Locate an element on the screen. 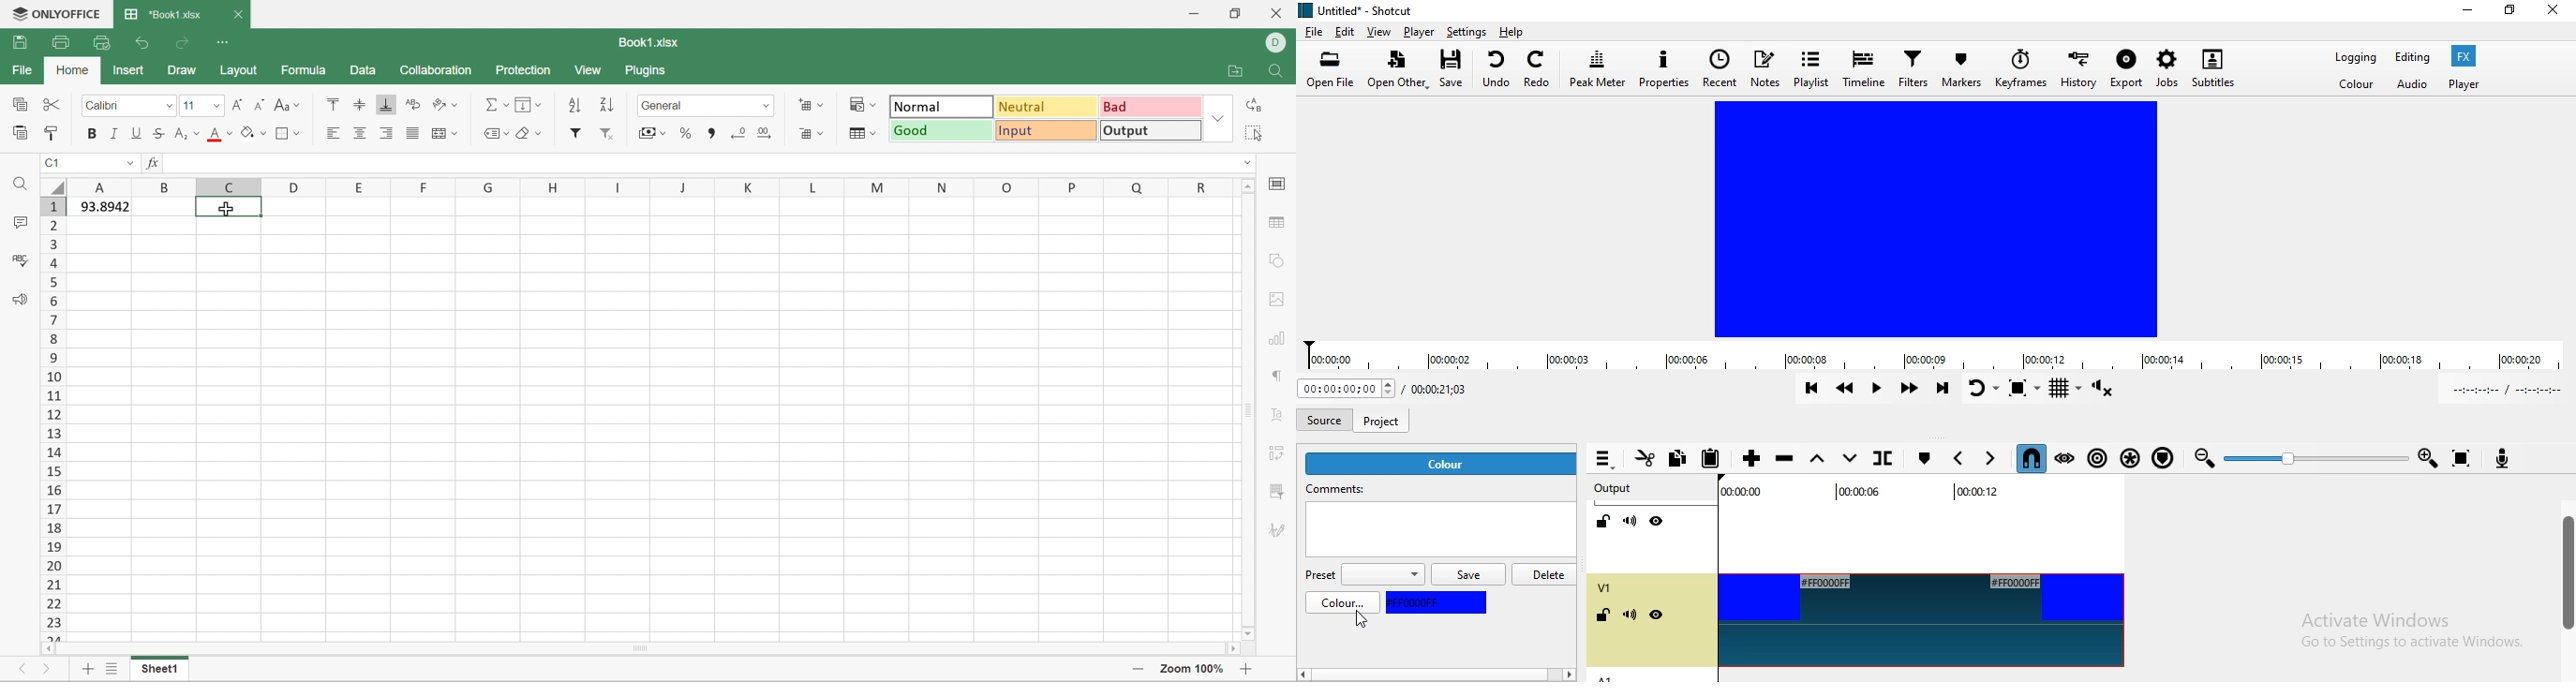 The image size is (2576, 700). Scrub while dragging is located at coordinates (2066, 460).